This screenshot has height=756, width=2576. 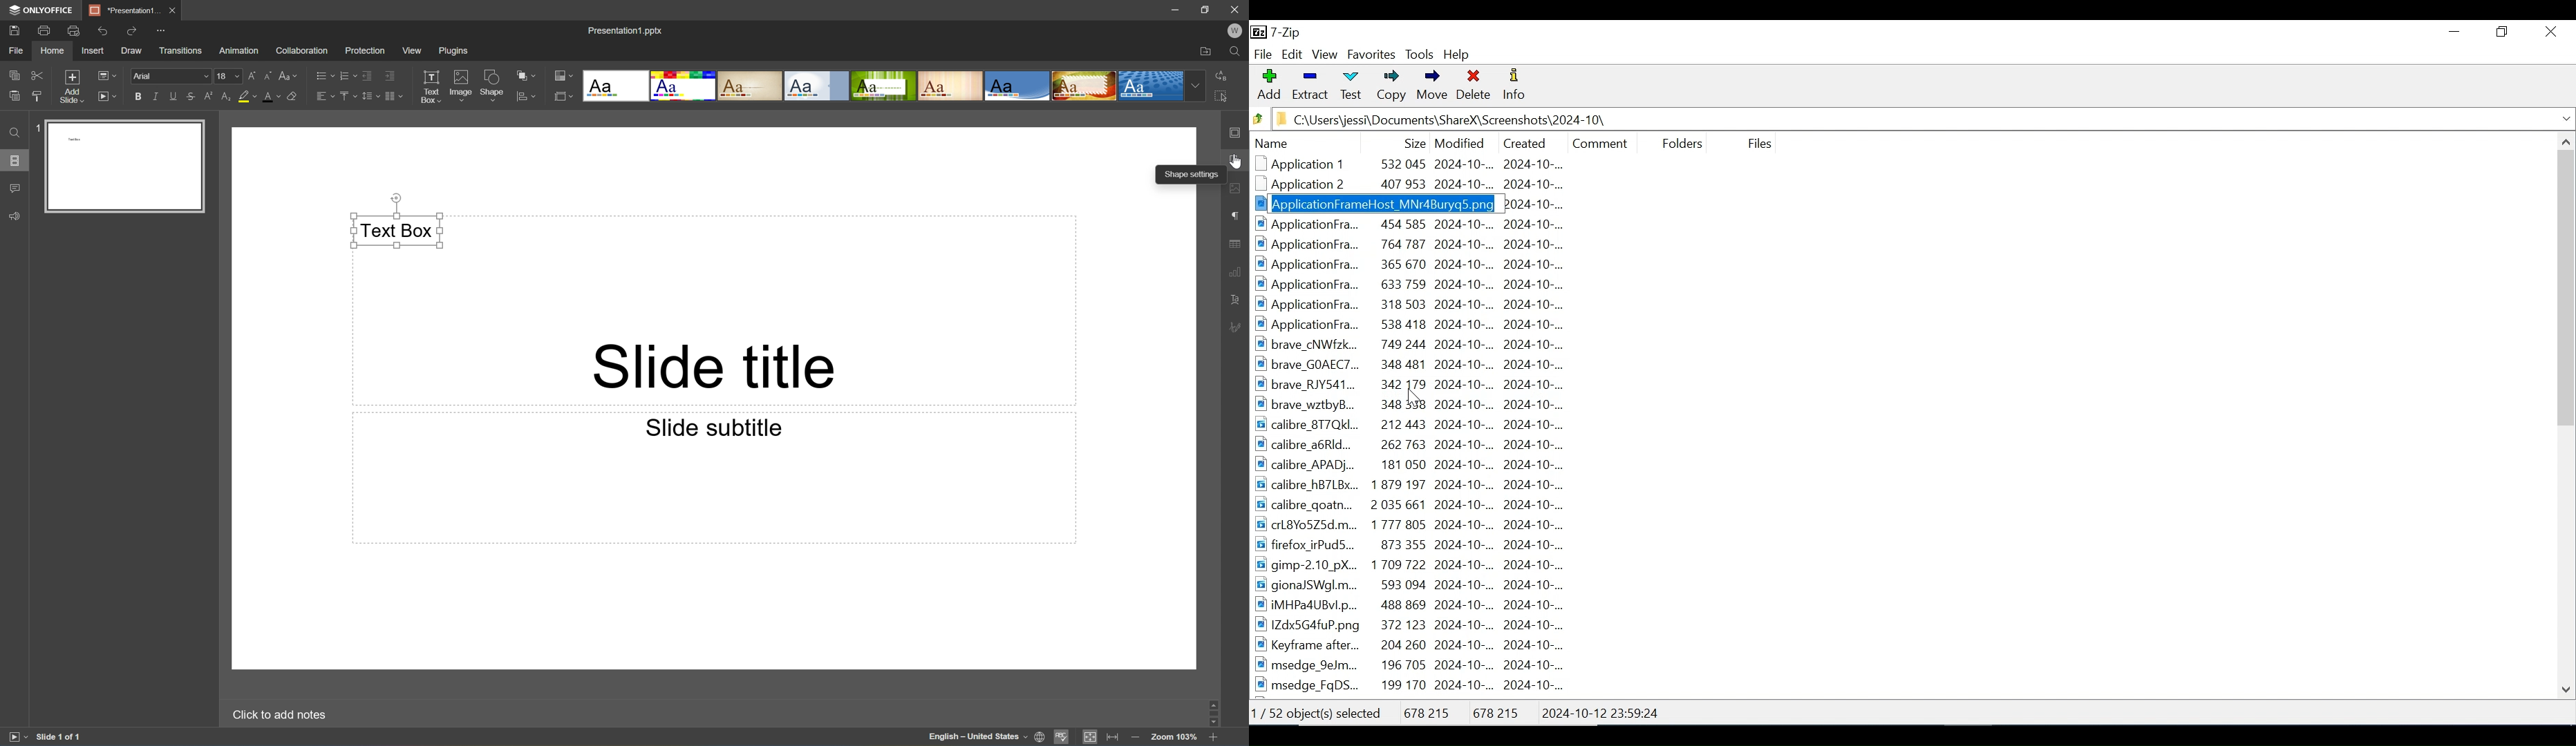 I want to click on Test, so click(x=1349, y=87).